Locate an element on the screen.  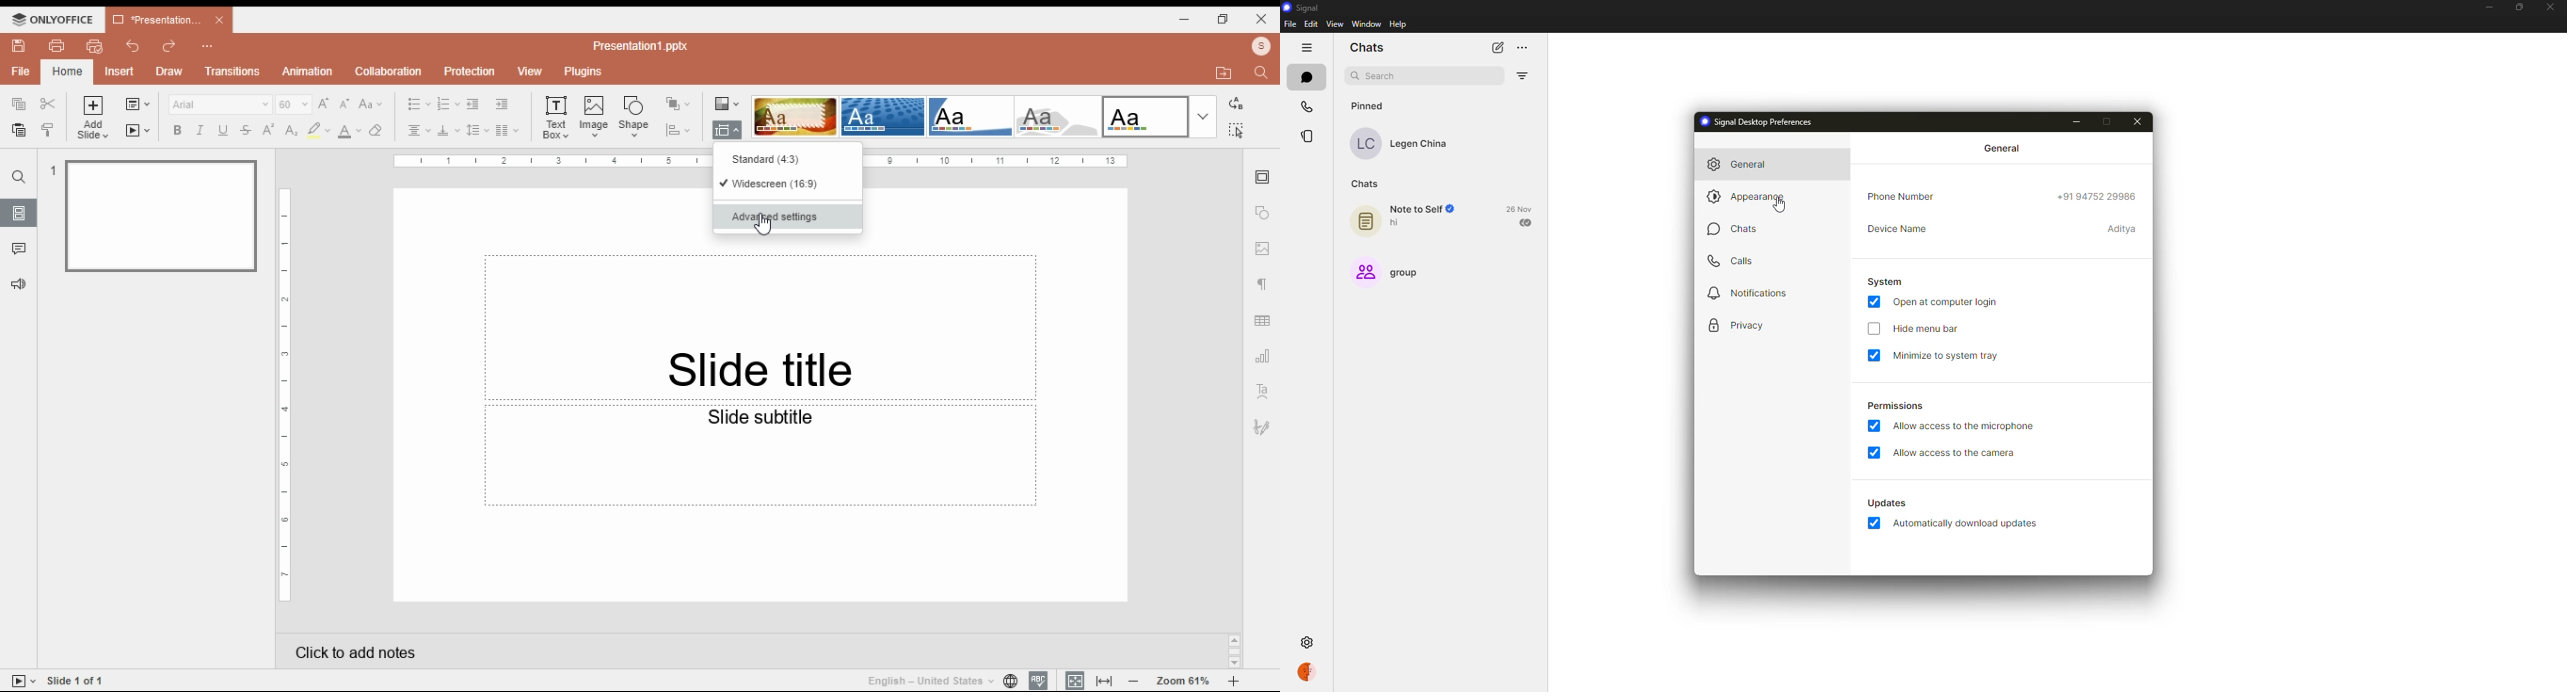
numbering is located at coordinates (448, 105).